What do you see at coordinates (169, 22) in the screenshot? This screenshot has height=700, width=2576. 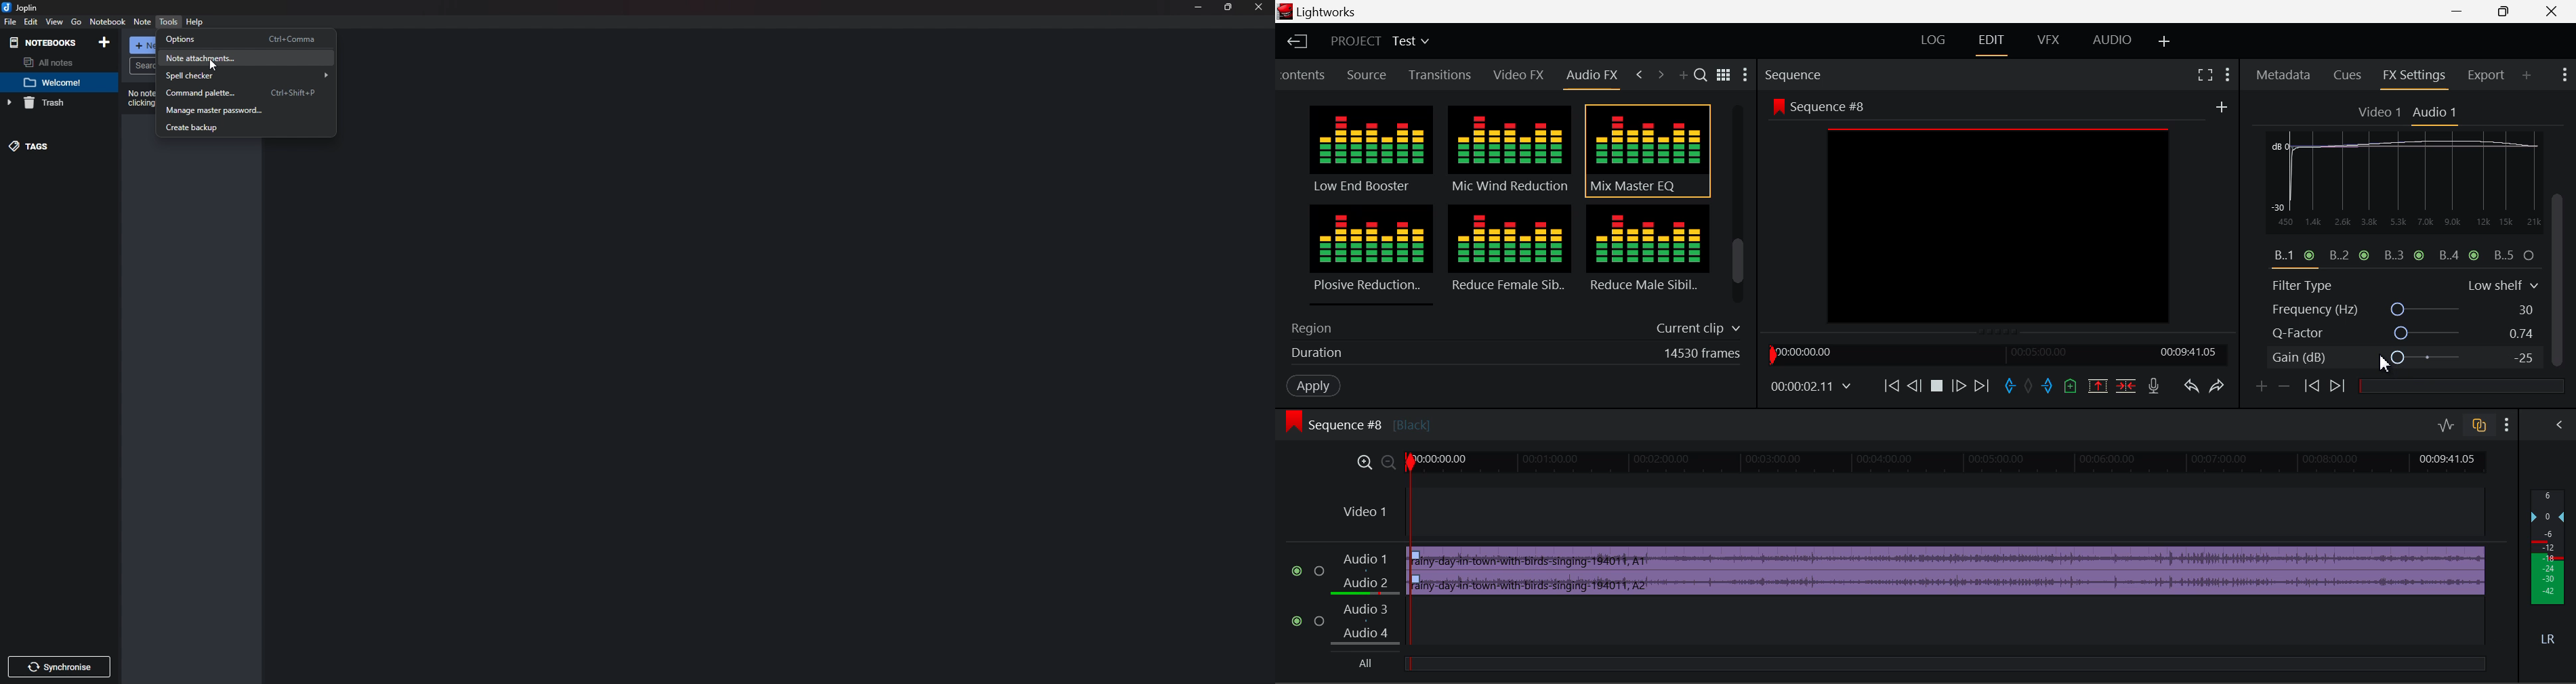 I see `Tools` at bounding box center [169, 22].